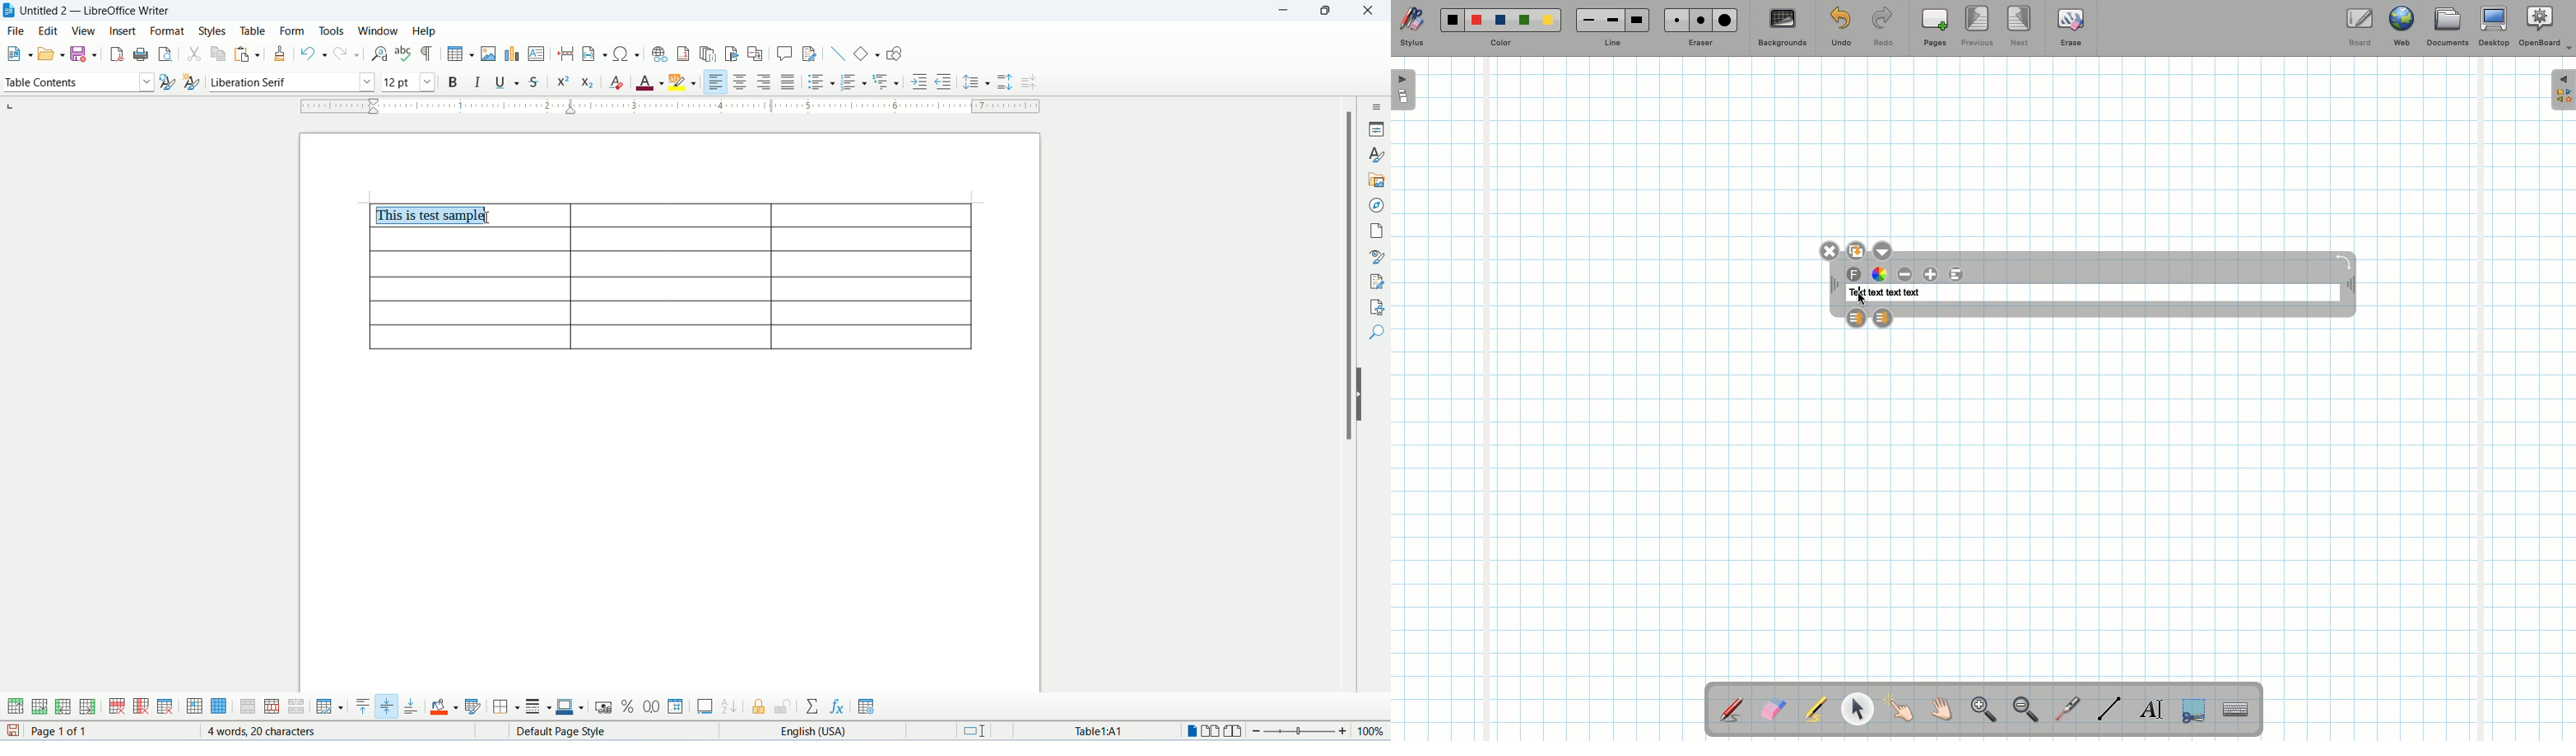 This screenshot has height=756, width=2576. Describe the element at coordinates (1840, 30) in the screenshot. I see `Undo` at that location.